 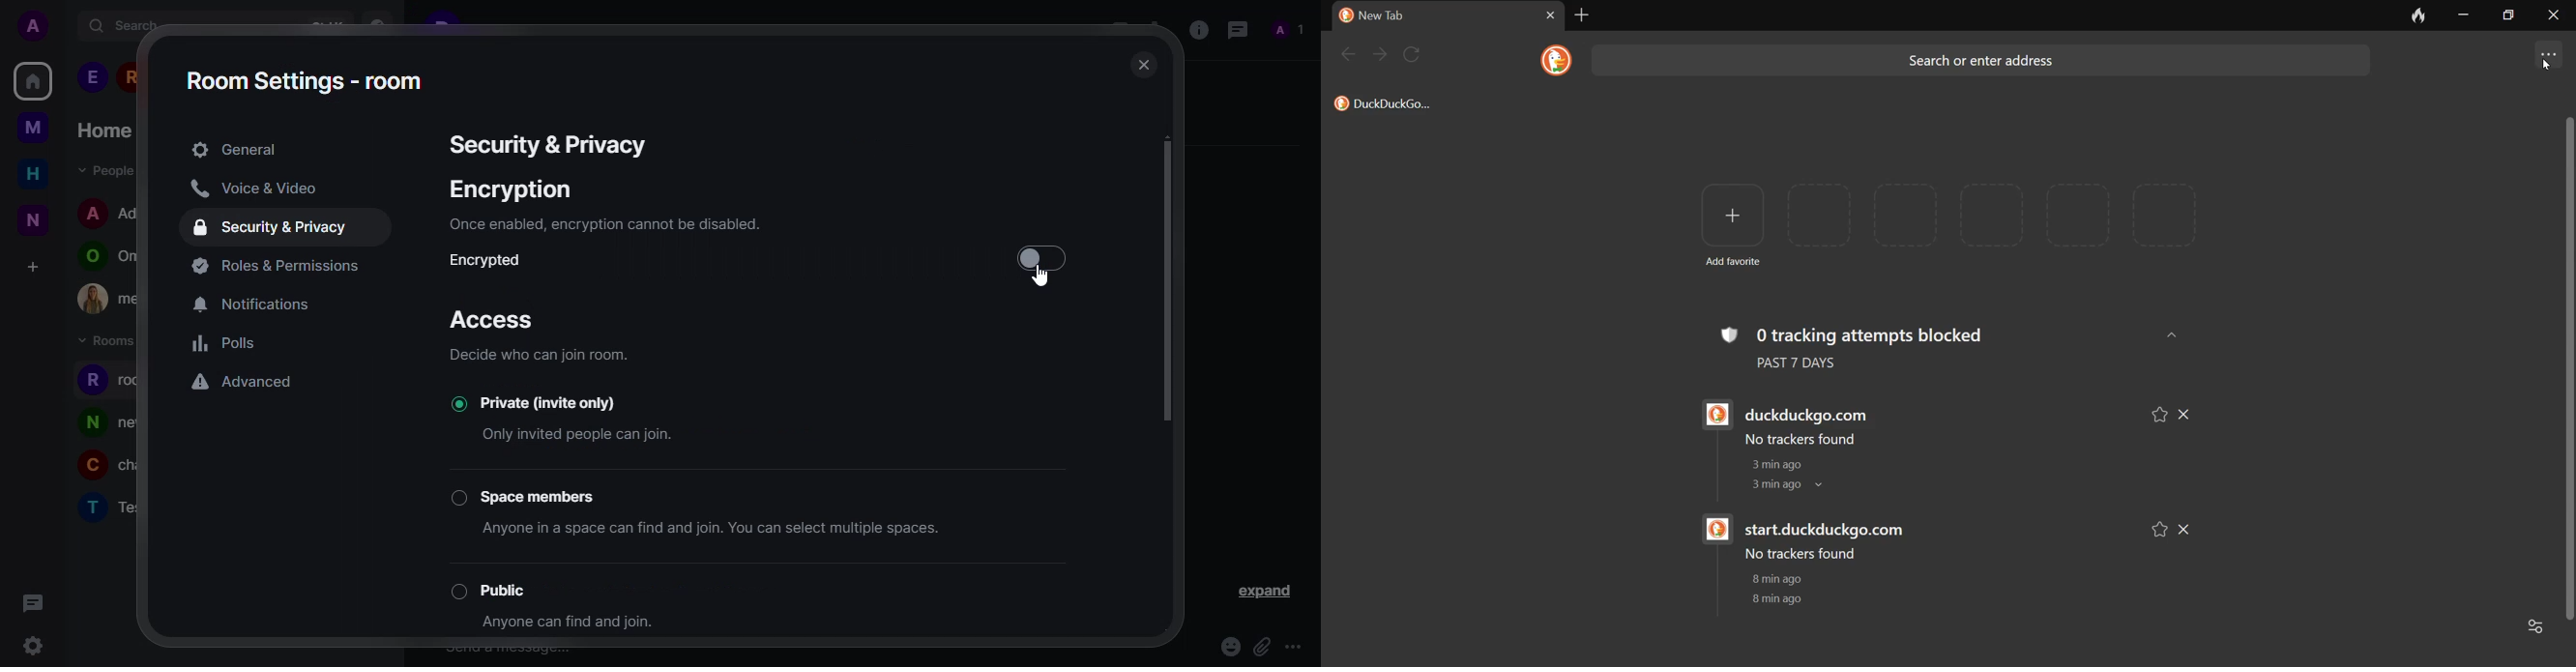 I want to click on encrypted, so click(x=493, y=261).